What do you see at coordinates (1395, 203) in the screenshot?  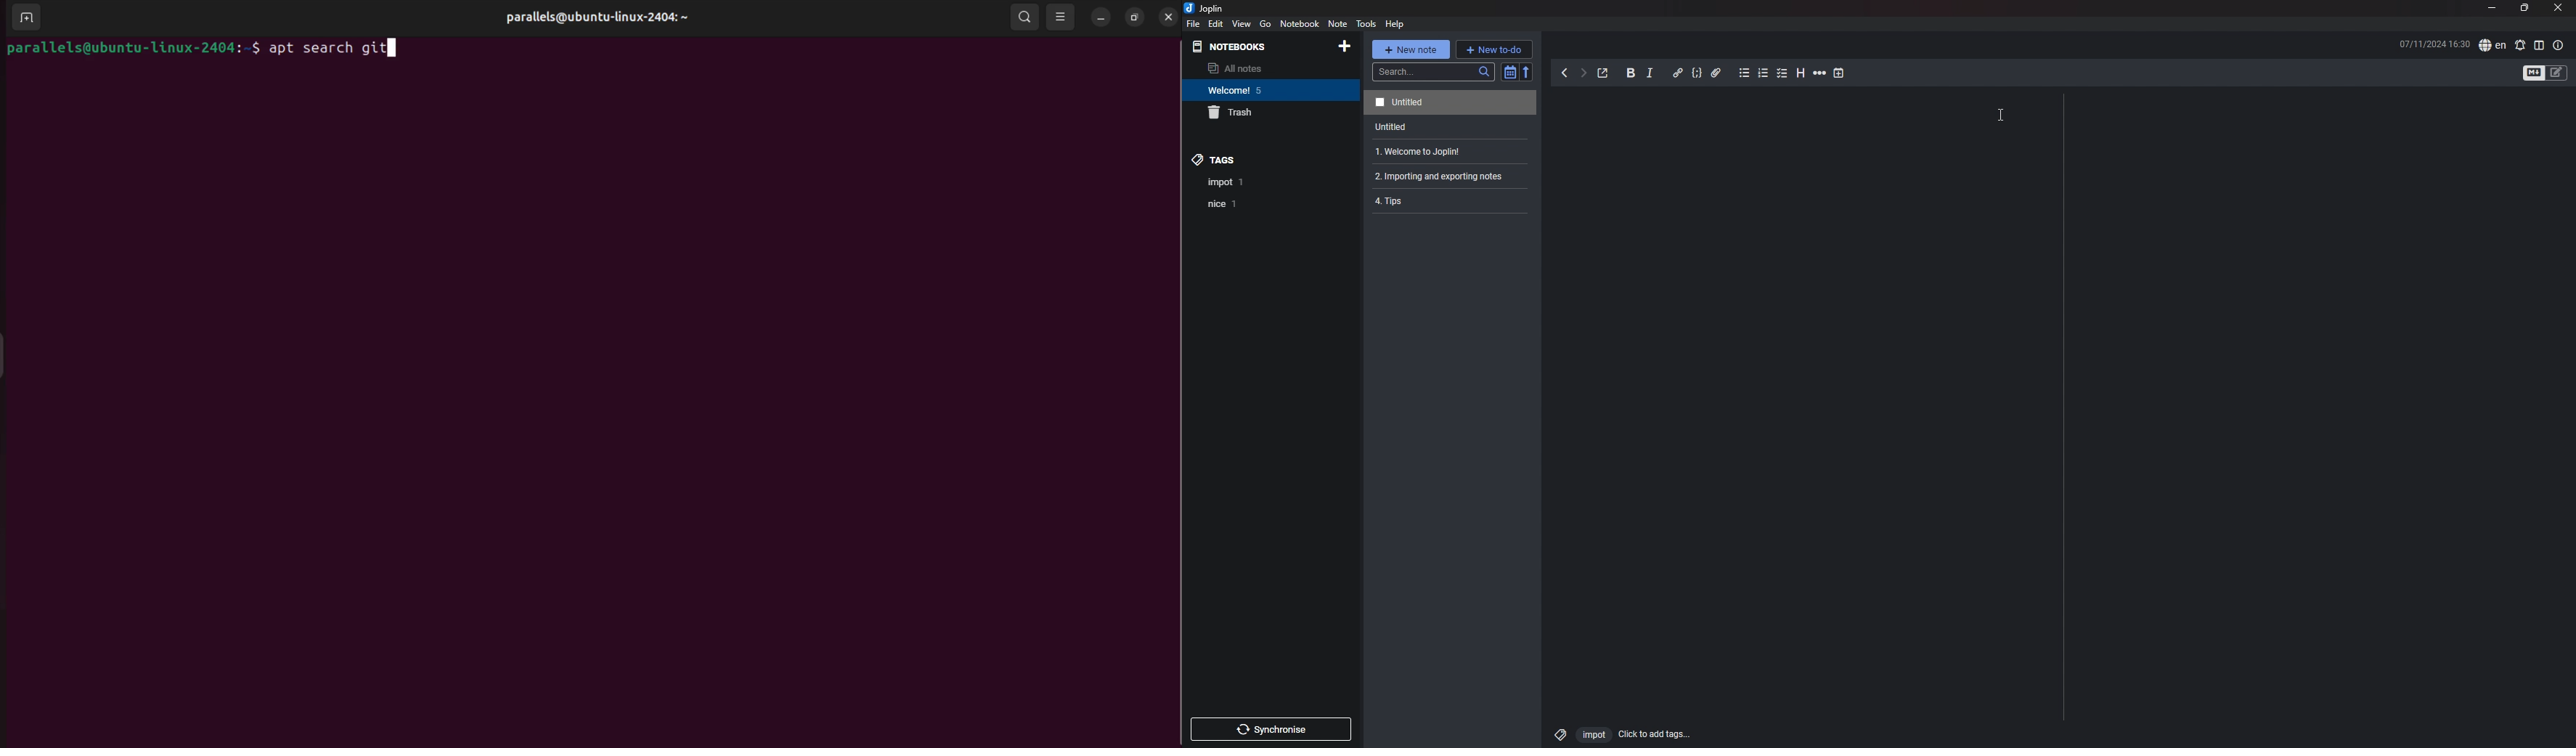 I see `4. Tips` at bounding box center [1395, 203].